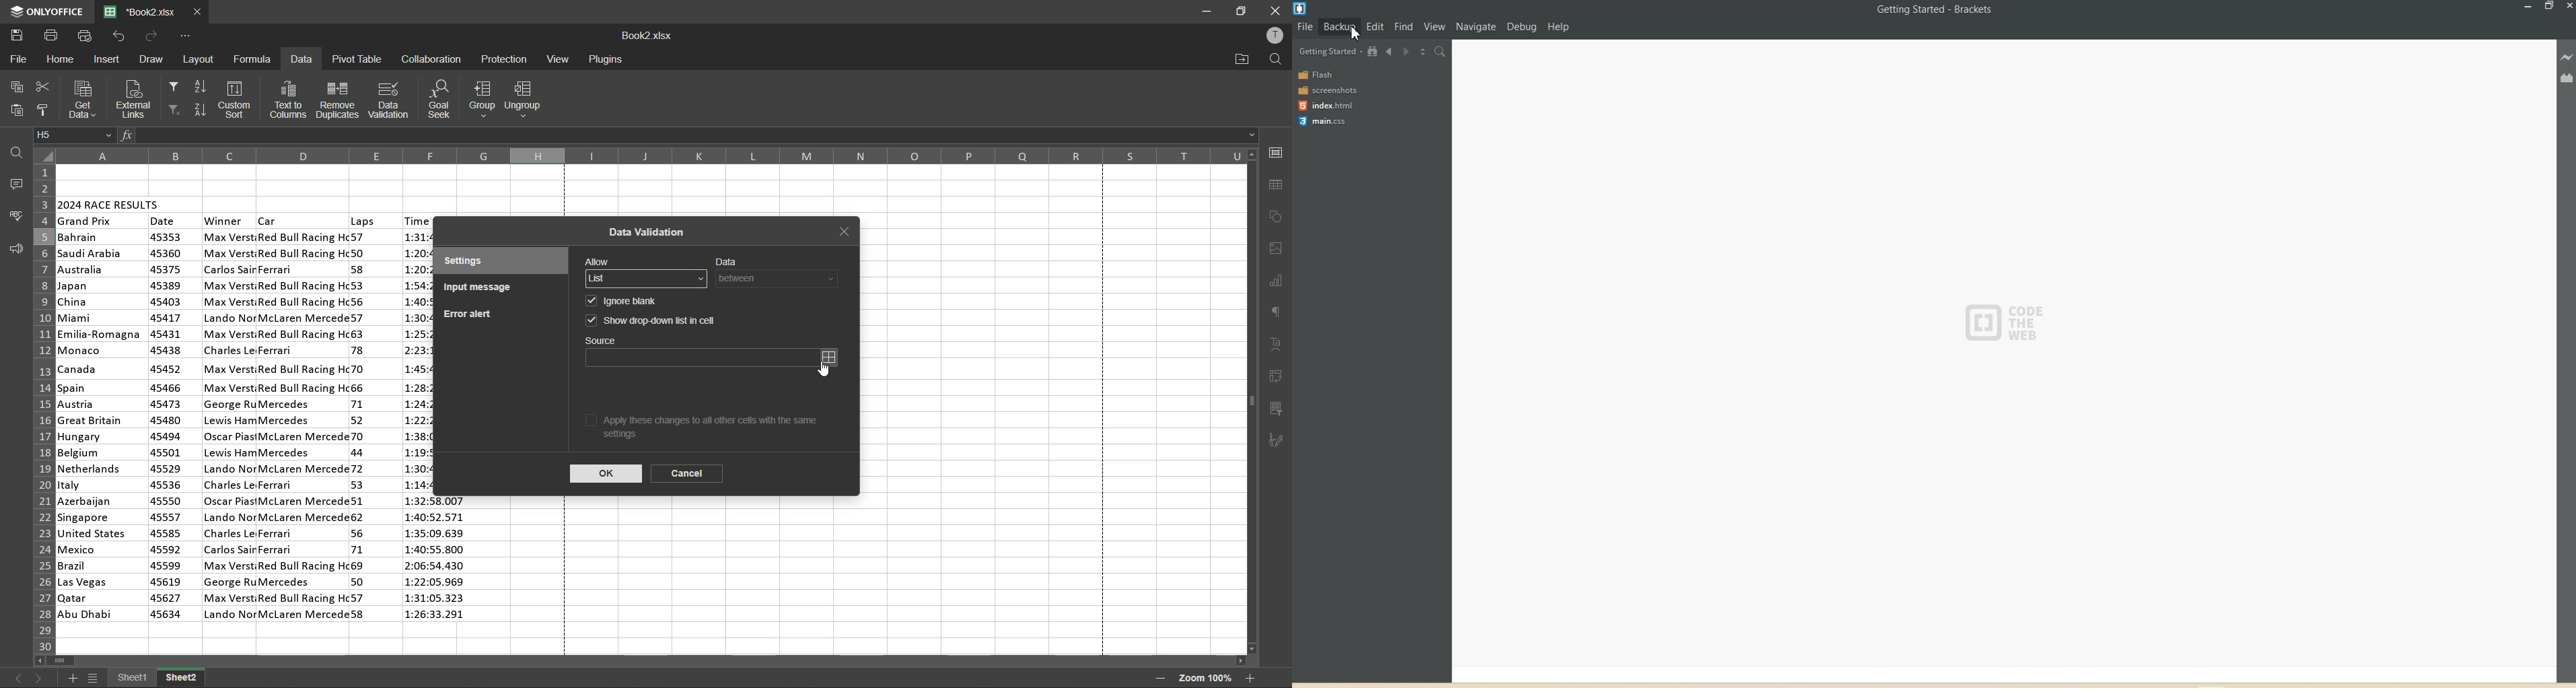  Describe the element at coordinates (631, 301) in the screenshot. I see `ignore blank` at that location.